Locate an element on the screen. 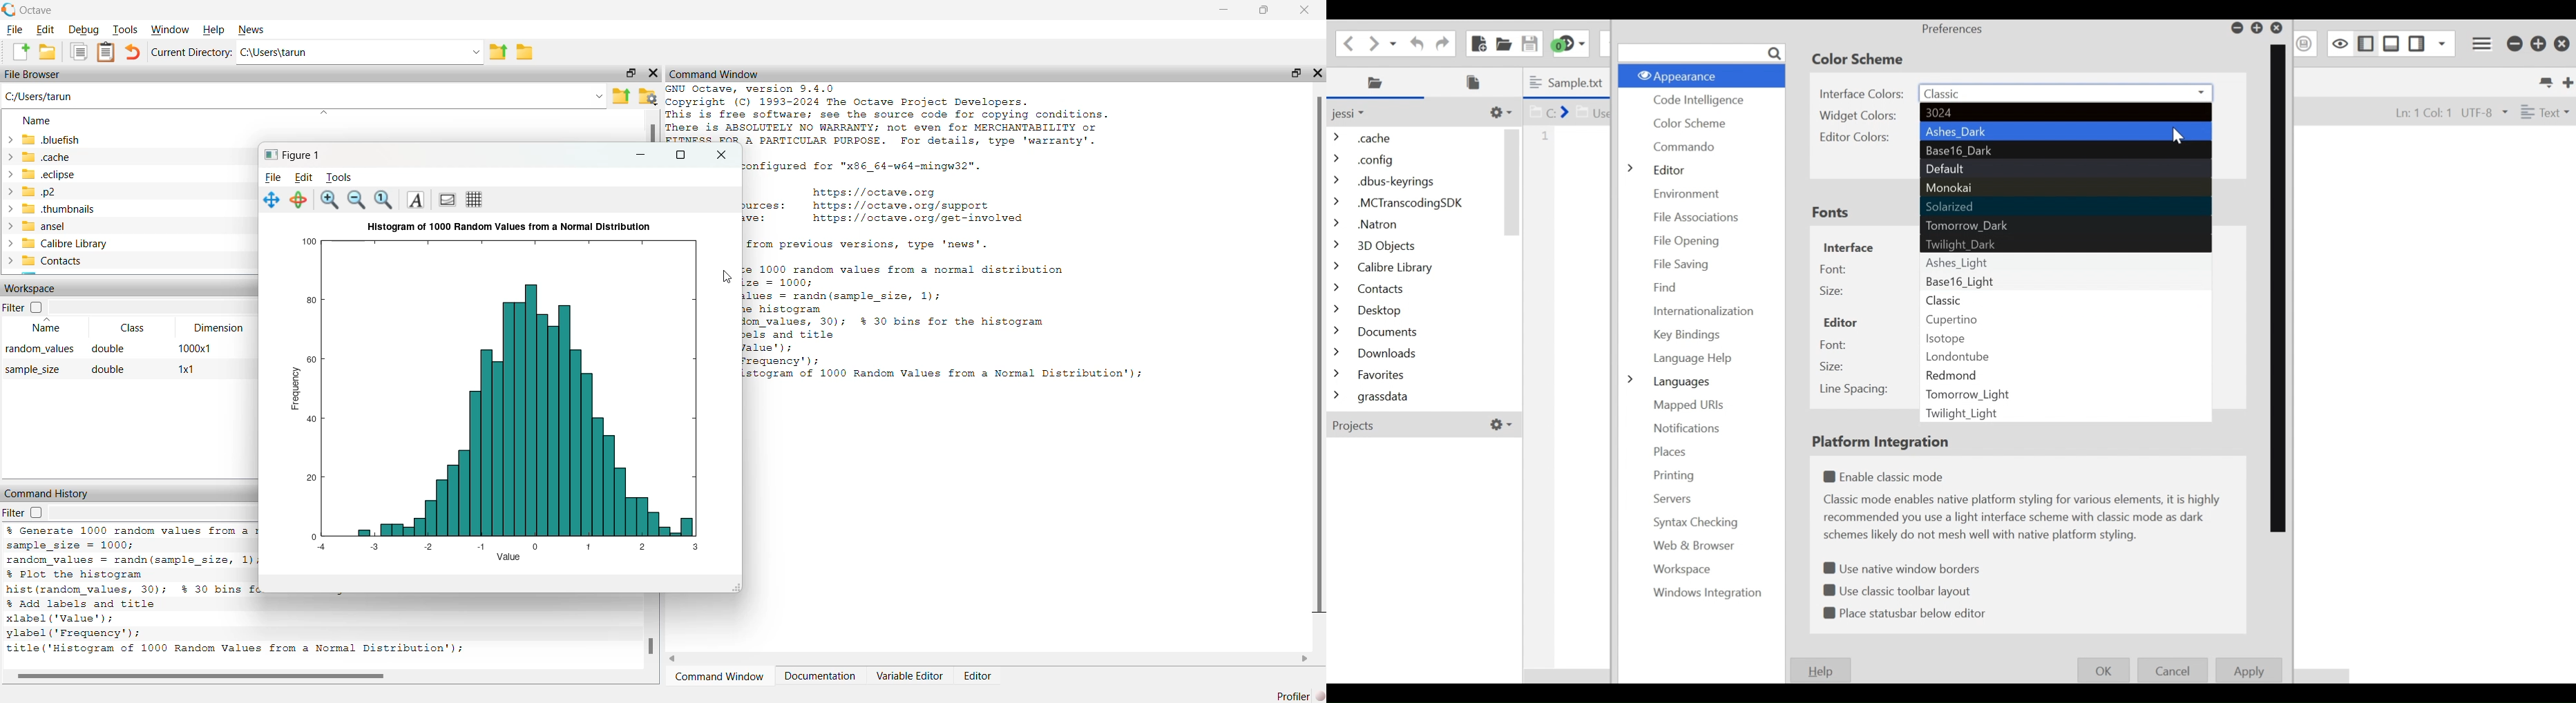 The image size is (2576, 728). Previous Folder is located at coordinates (499, 53).